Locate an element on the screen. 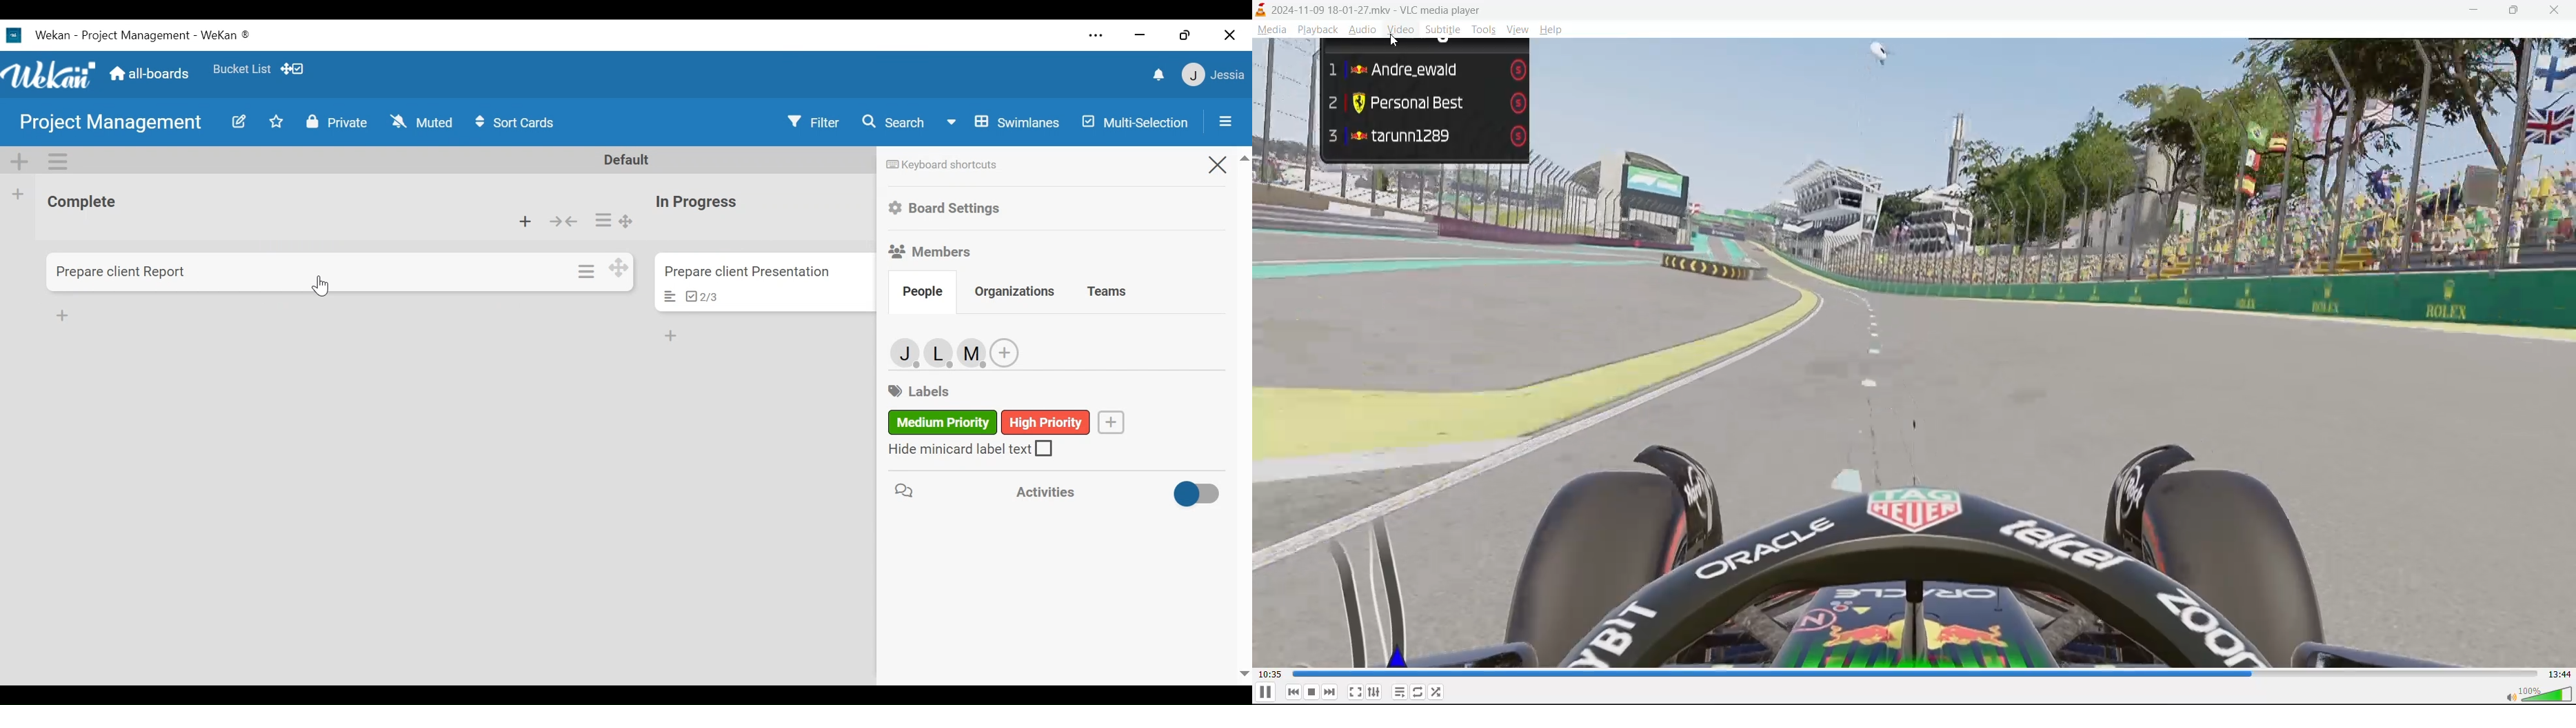  Add card to the top of the list is located at coordinates (527, 222).